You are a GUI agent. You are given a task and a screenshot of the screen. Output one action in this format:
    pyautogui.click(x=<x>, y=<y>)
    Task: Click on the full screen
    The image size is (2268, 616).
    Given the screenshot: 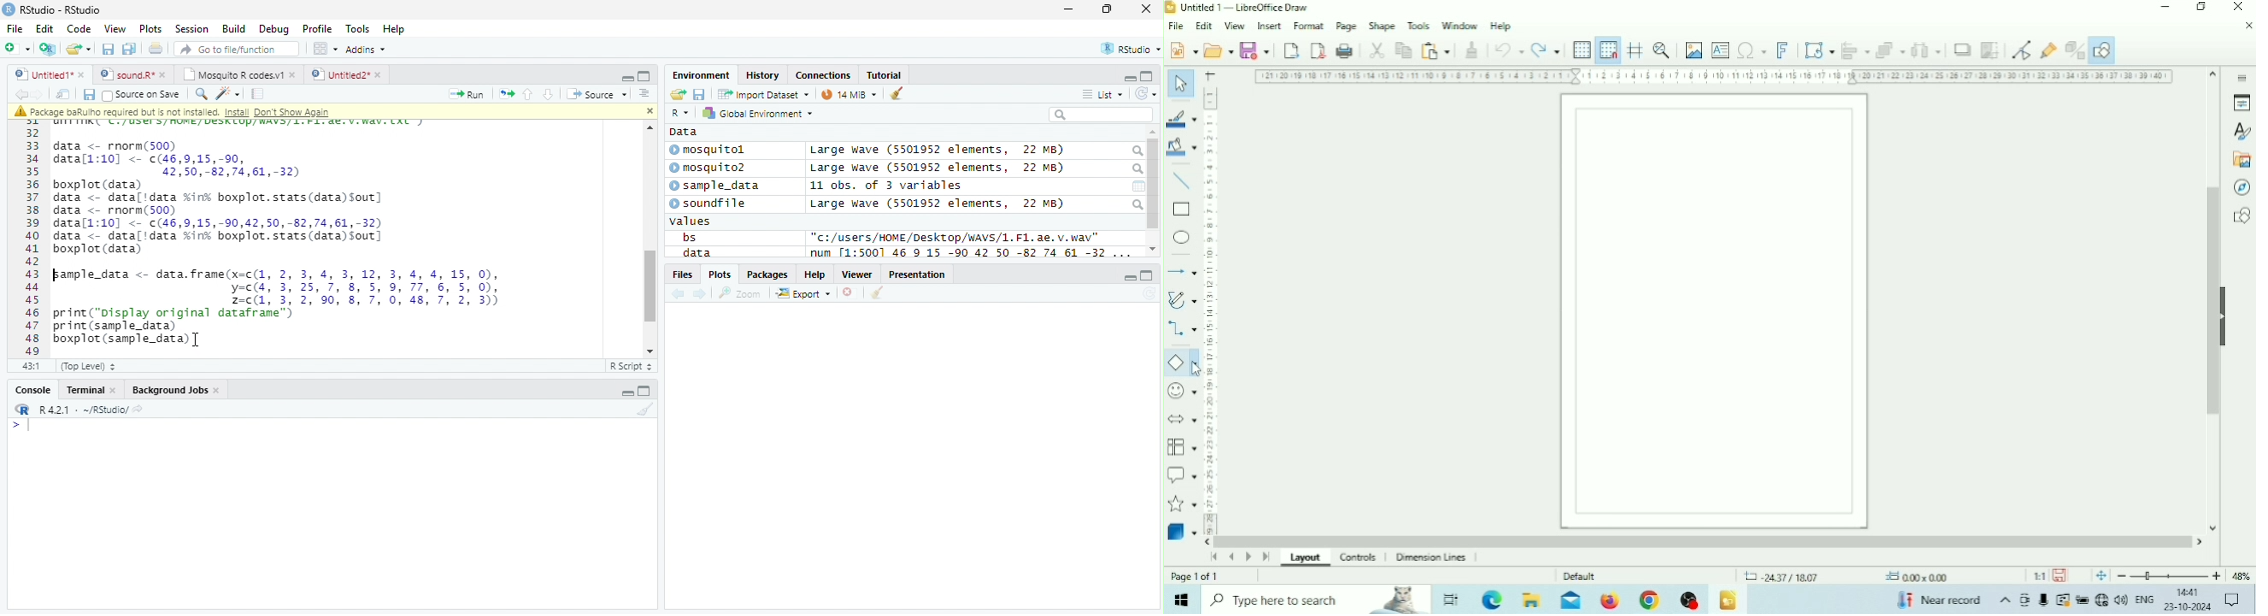 What is the action you would take?
    pyautogui.click(x=1148, y=275)
    